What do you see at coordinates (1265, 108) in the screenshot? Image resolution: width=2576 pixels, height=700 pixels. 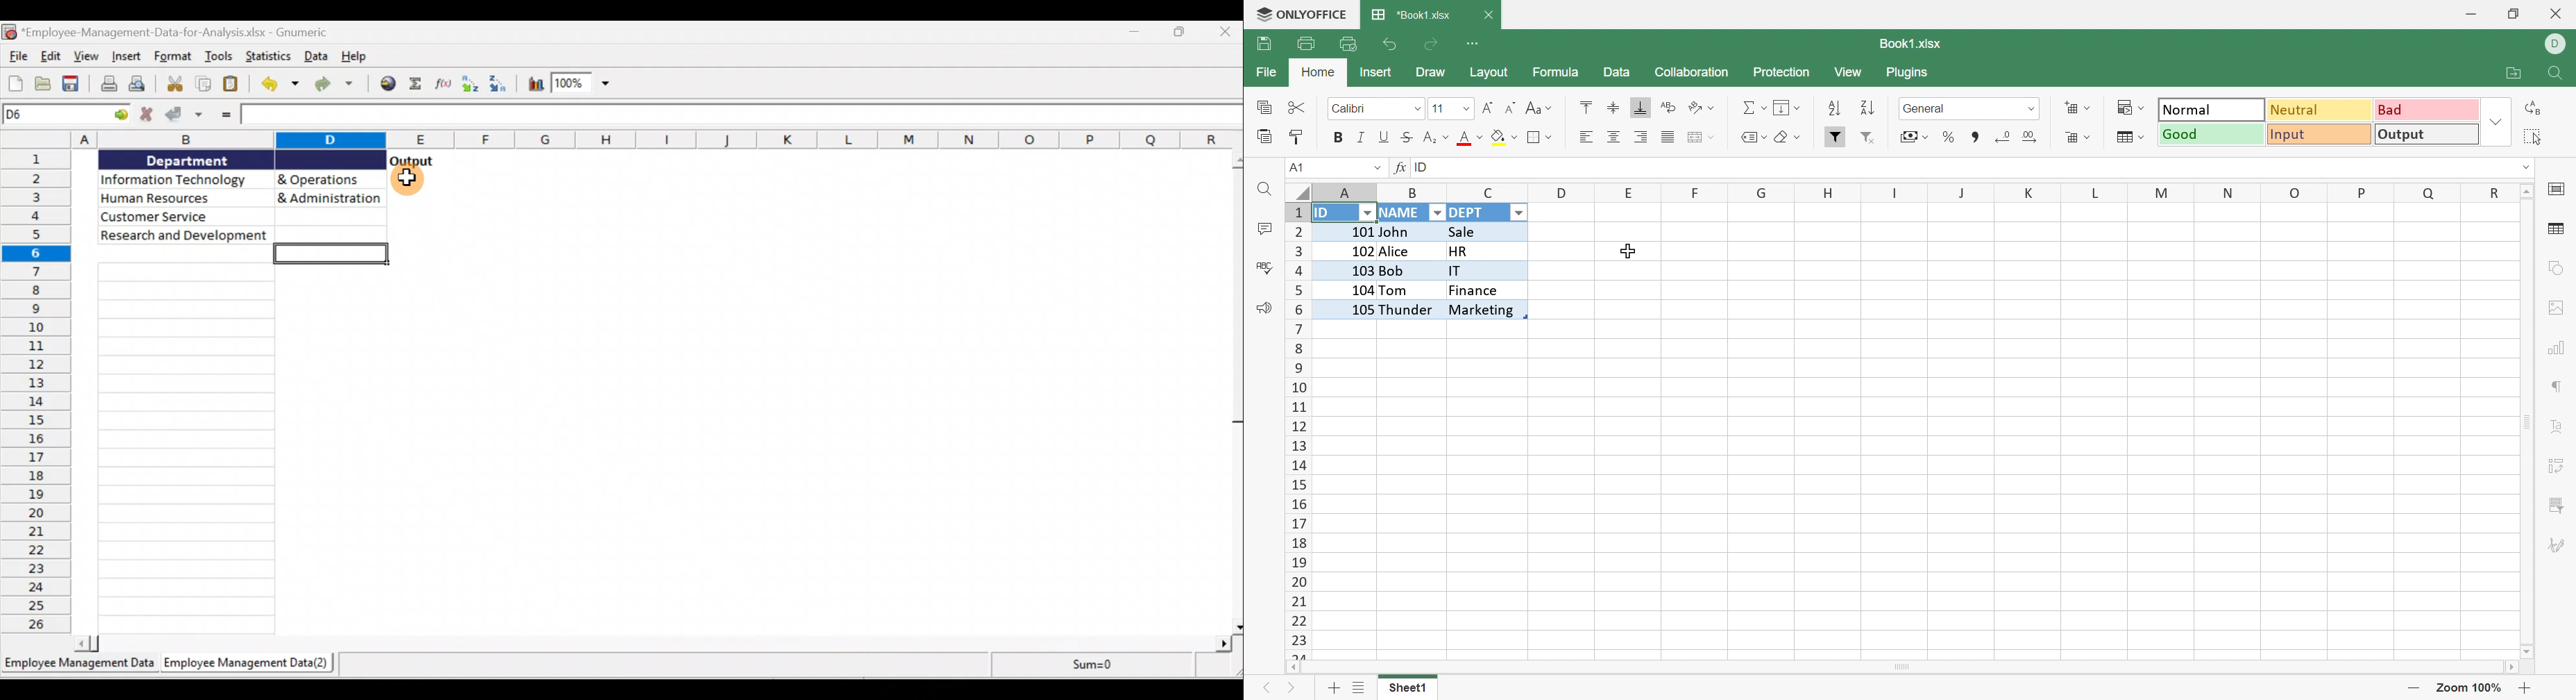 I see `Copy` at bounding box center [1265, 108].